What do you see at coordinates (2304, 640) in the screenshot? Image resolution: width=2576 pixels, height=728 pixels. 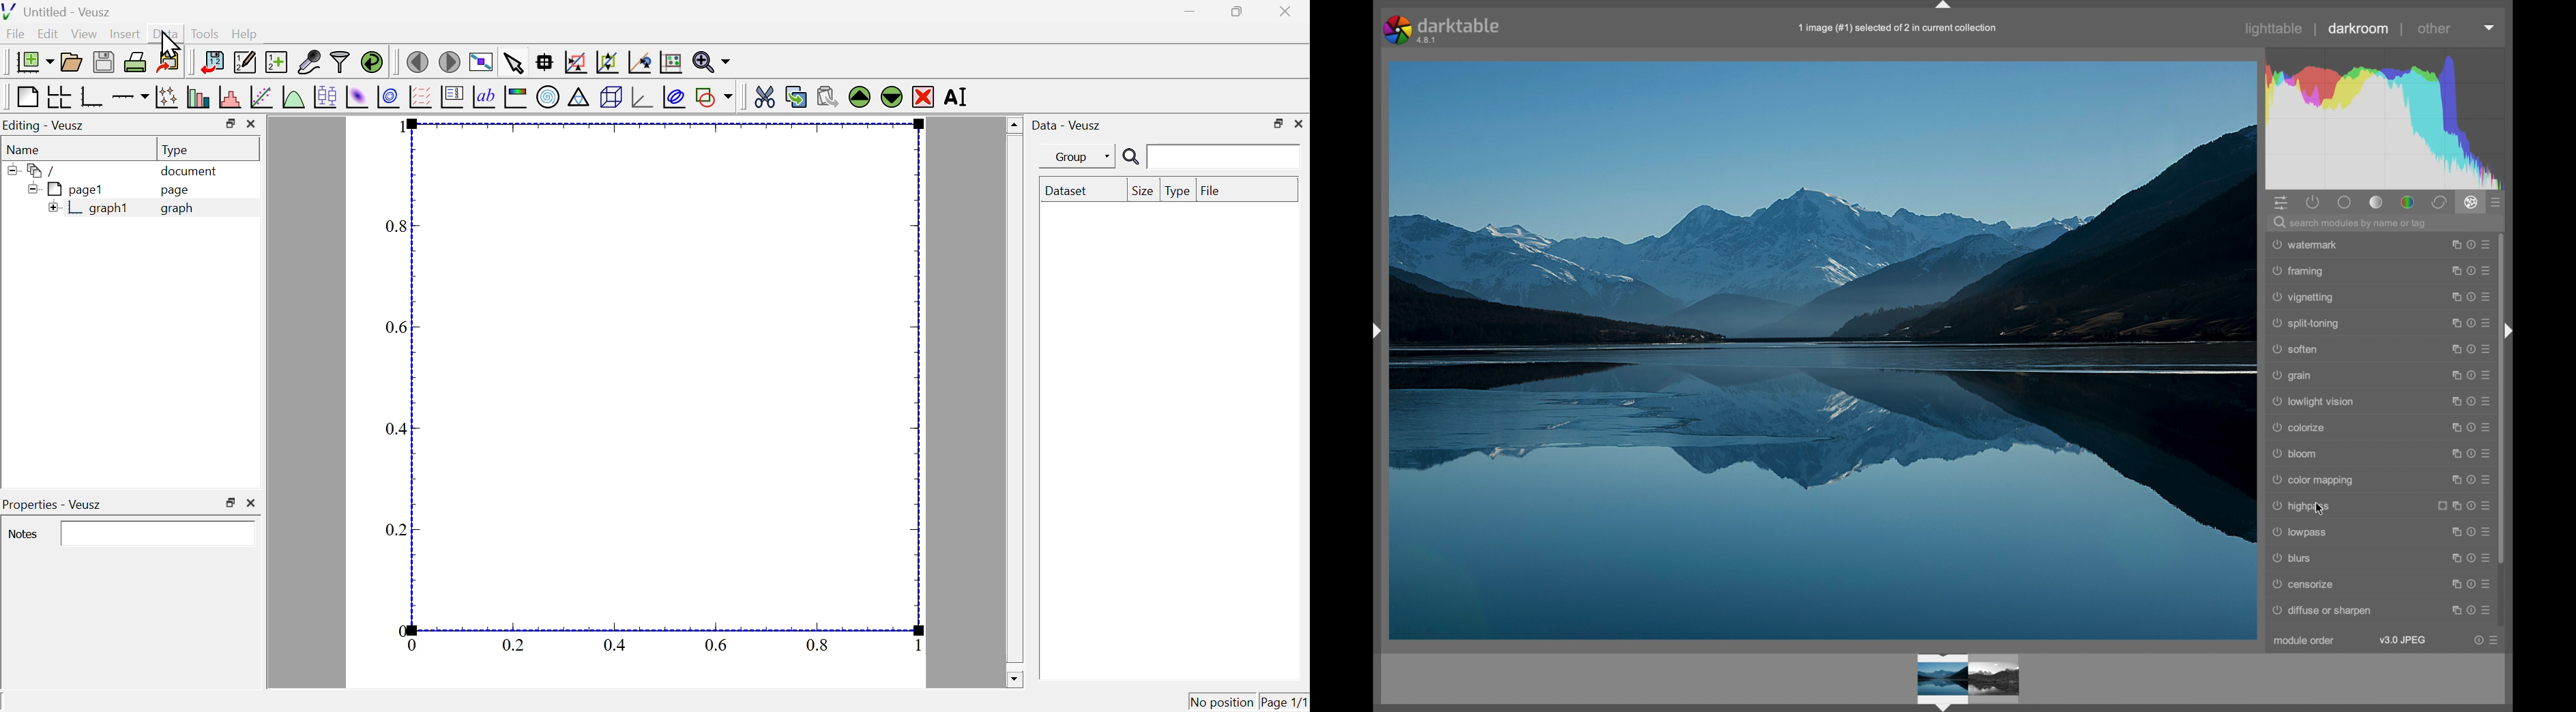 I see `module order` at bounding box center [2304, 640].